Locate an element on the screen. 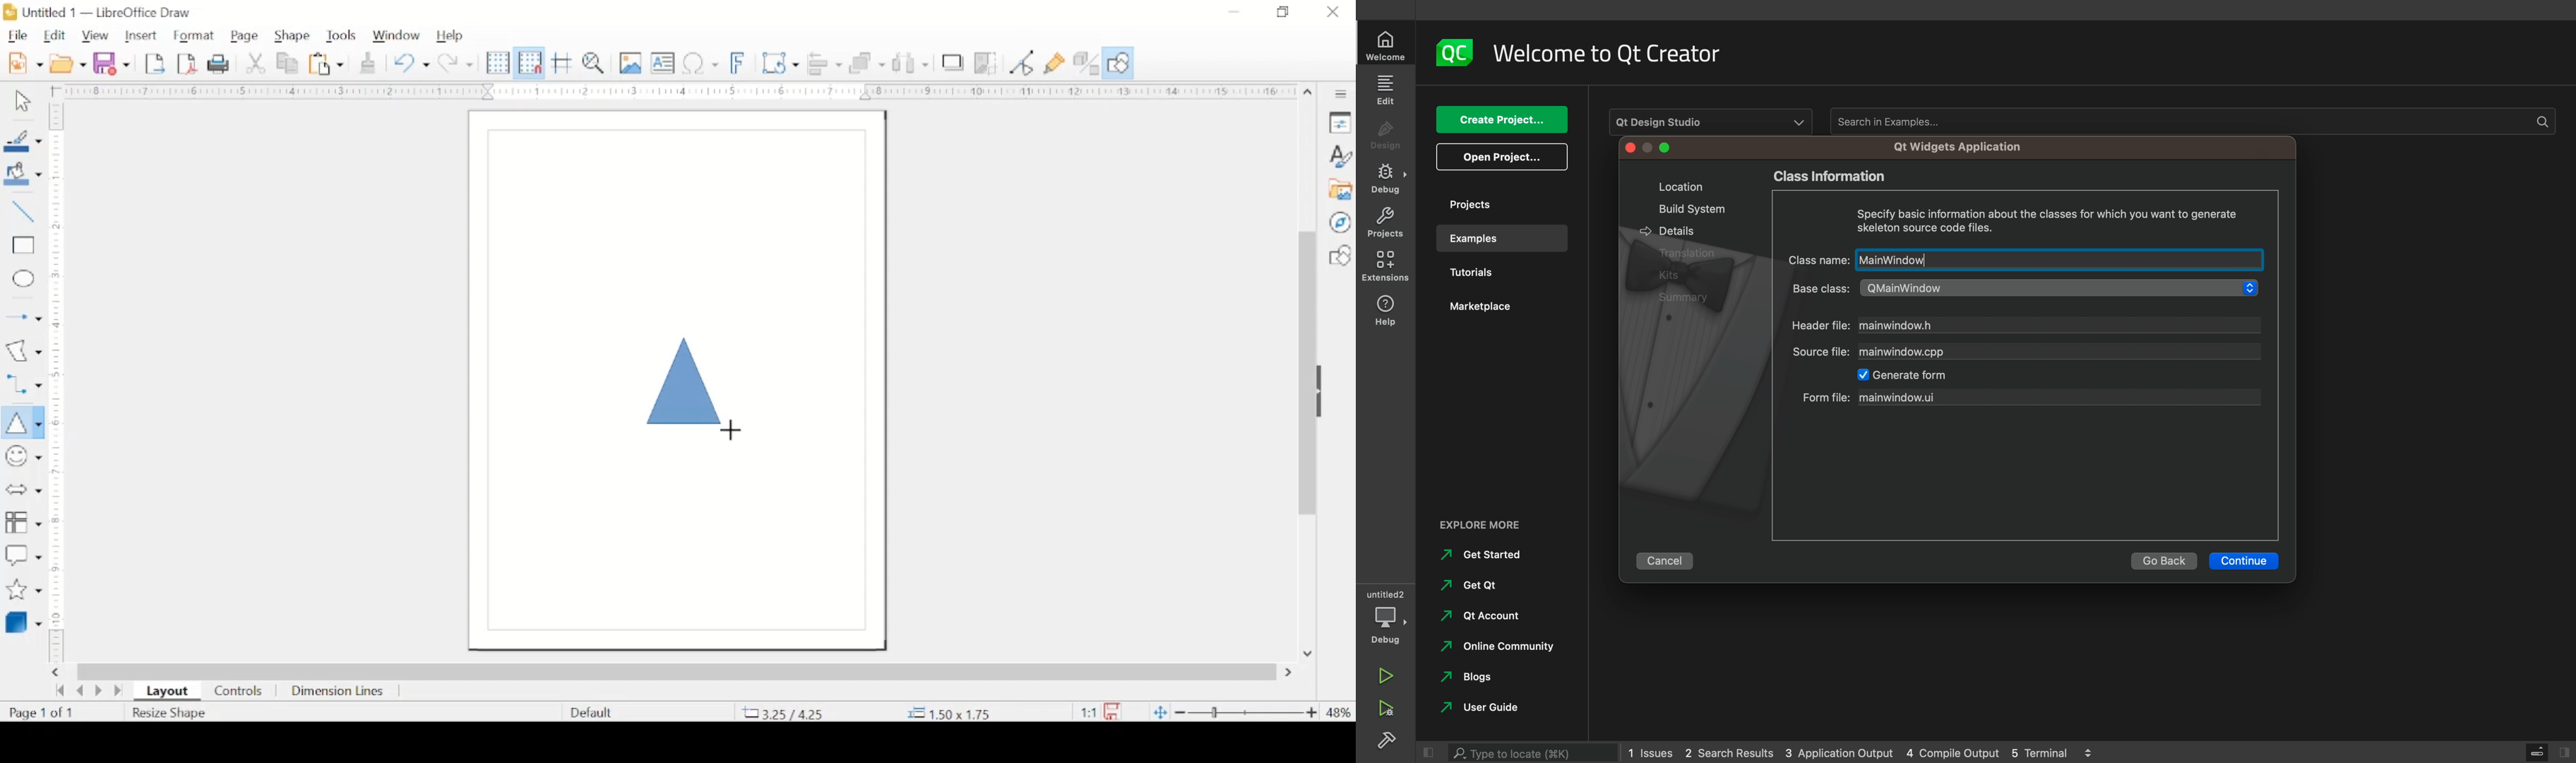  navigator is located at coordinates (1340, 223).